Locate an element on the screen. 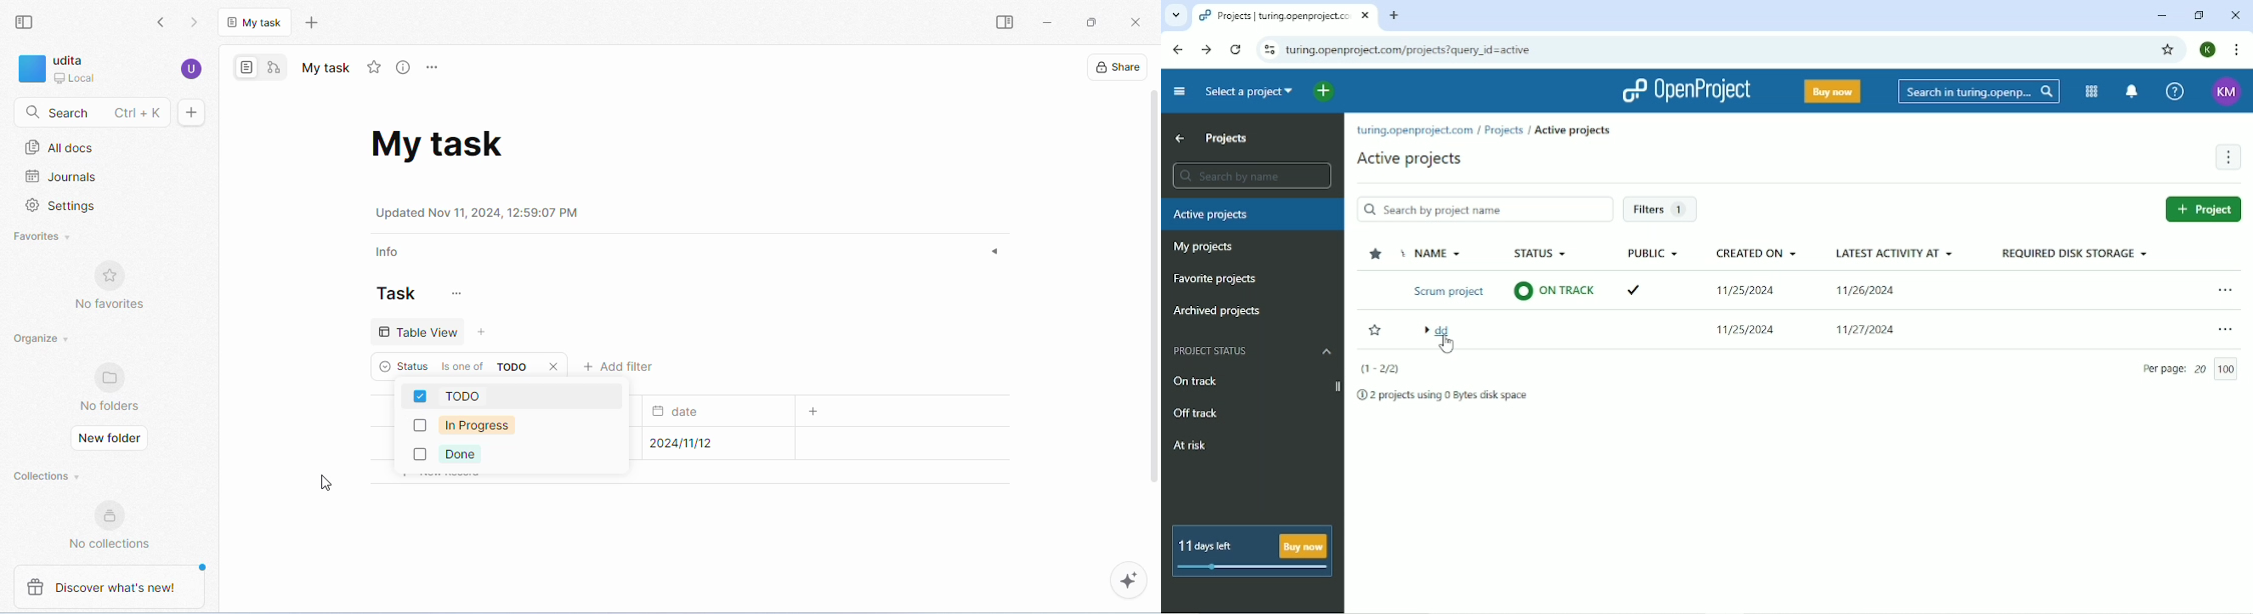 The width and height of the screenshot is (2268, 616). checkbox is located at coordinates (419, 455).